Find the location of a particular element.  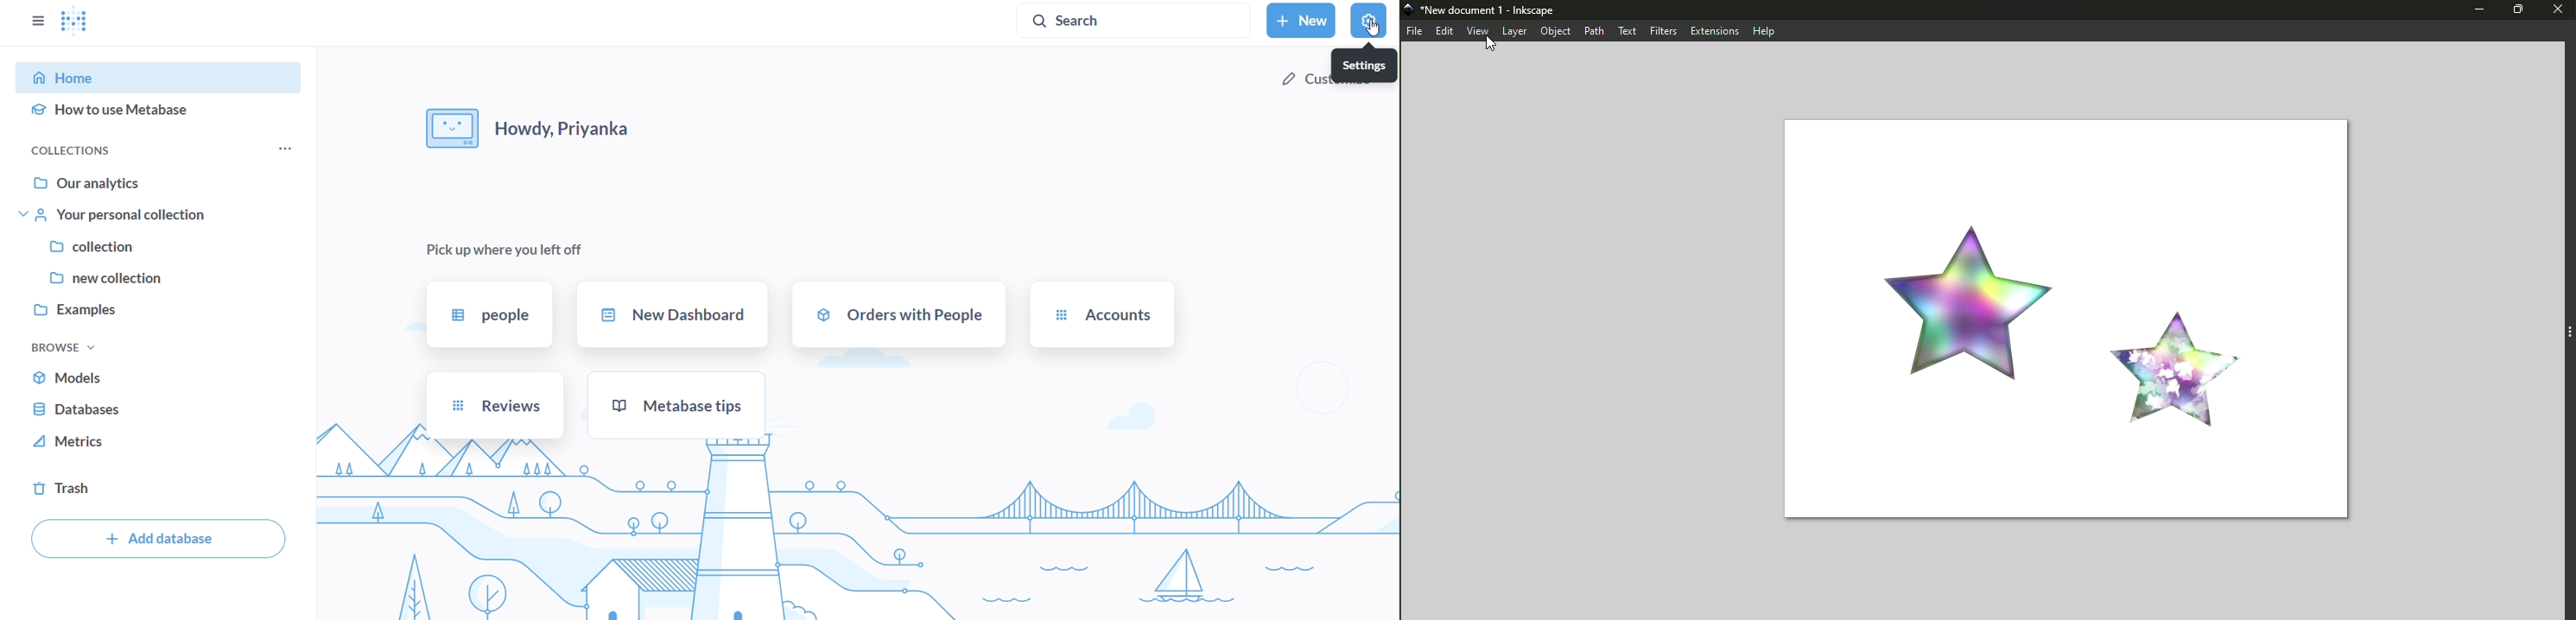

Help is located at coordinates (1767, 30).